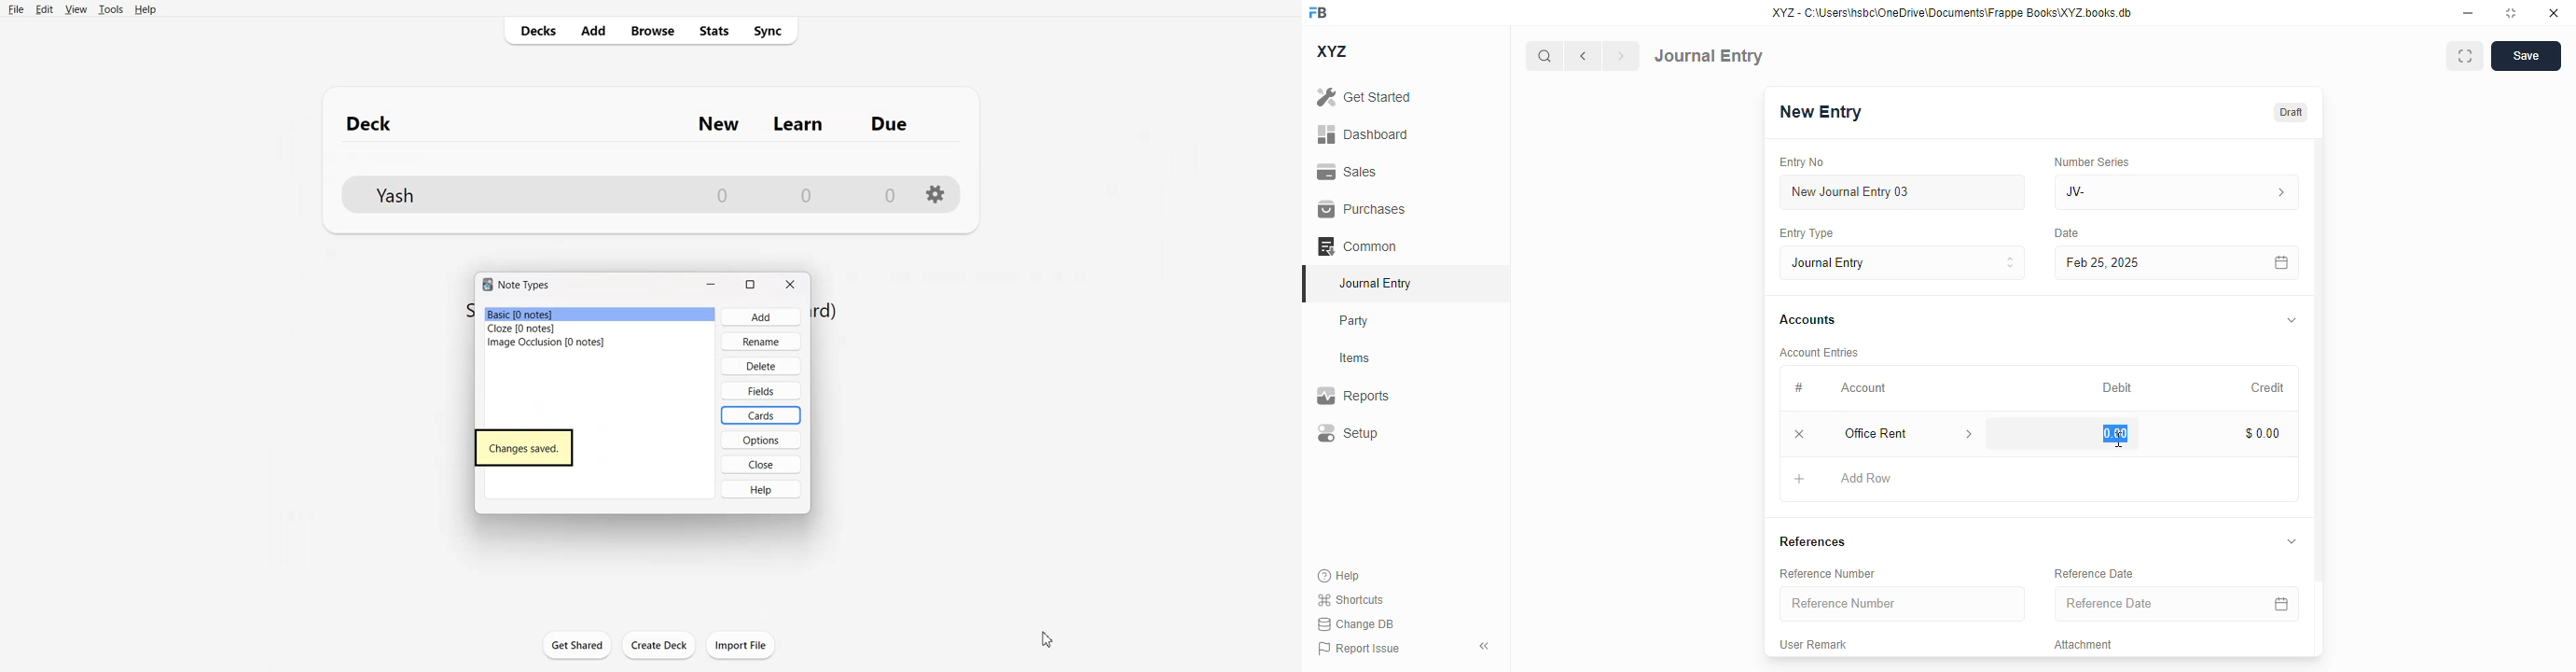 This screenshot has width=2576, height=672. What do you see at coordinates (76, 9) in the screenshot?
I see `View` at bounding box center [76, 9].